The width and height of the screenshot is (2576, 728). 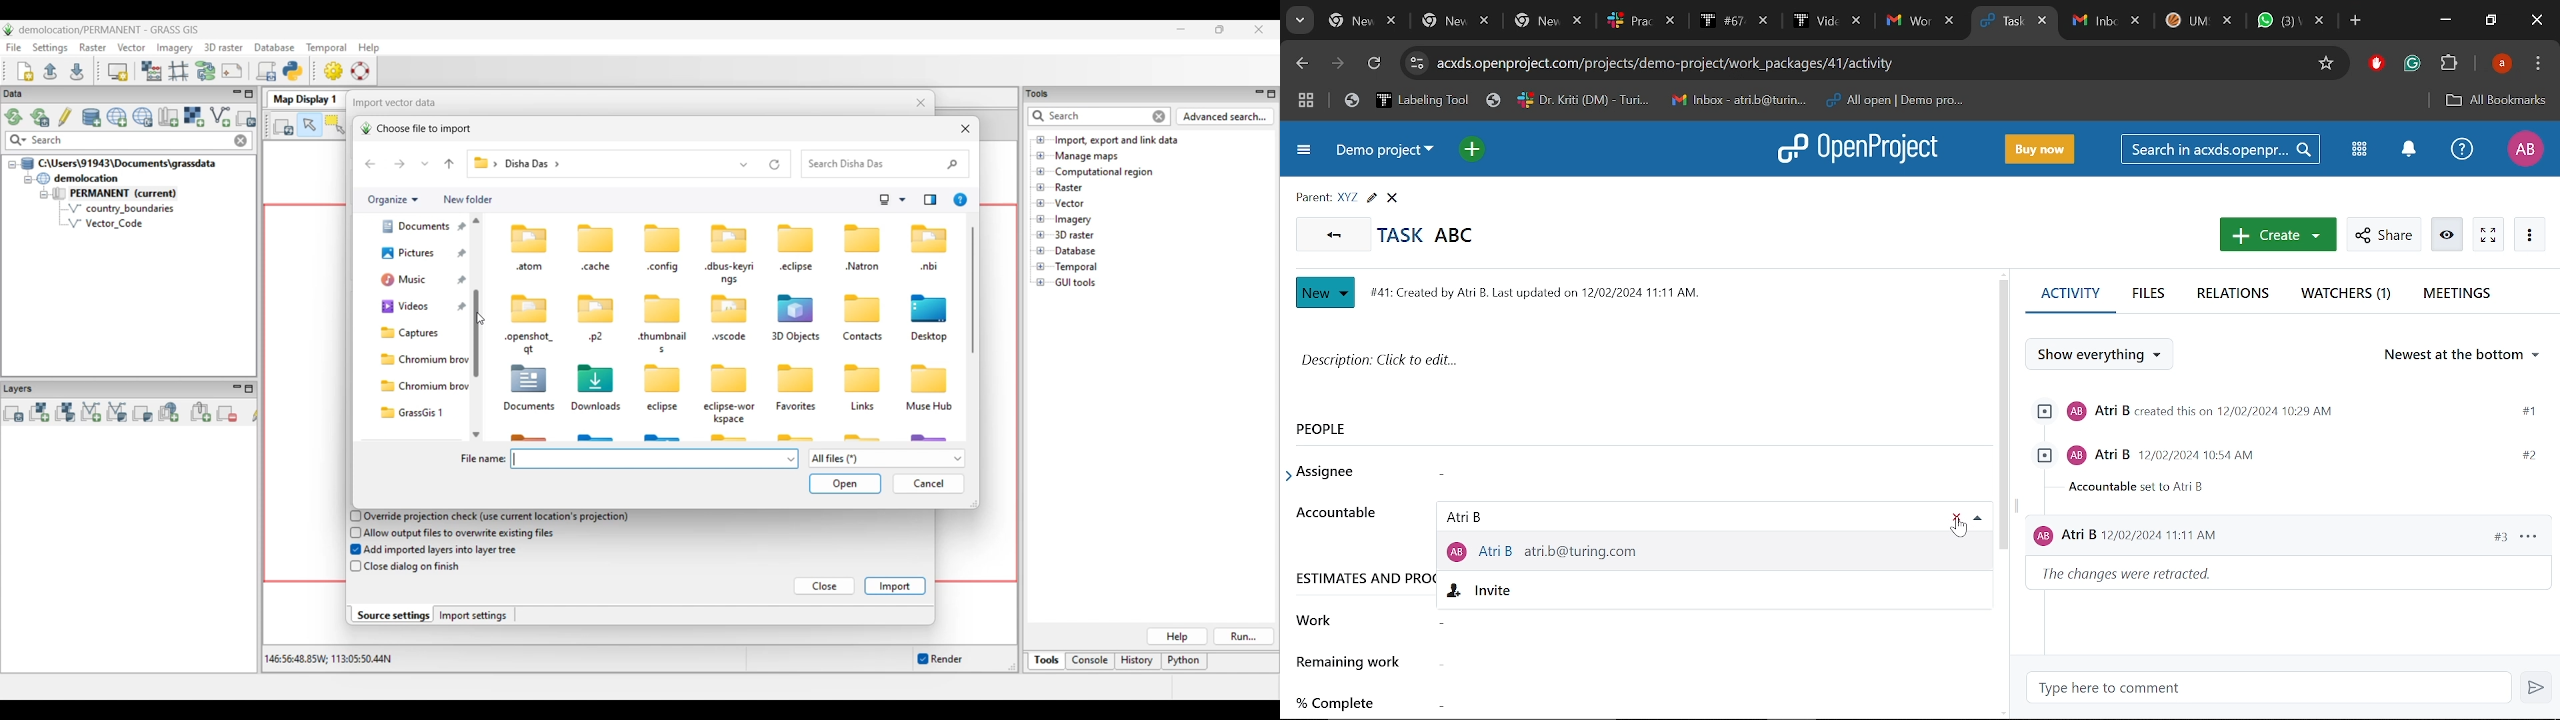 What do you see at coordinates (2356, 23) in the screenshot?
I see `Add new tab` at bounding box center [2356, 23].